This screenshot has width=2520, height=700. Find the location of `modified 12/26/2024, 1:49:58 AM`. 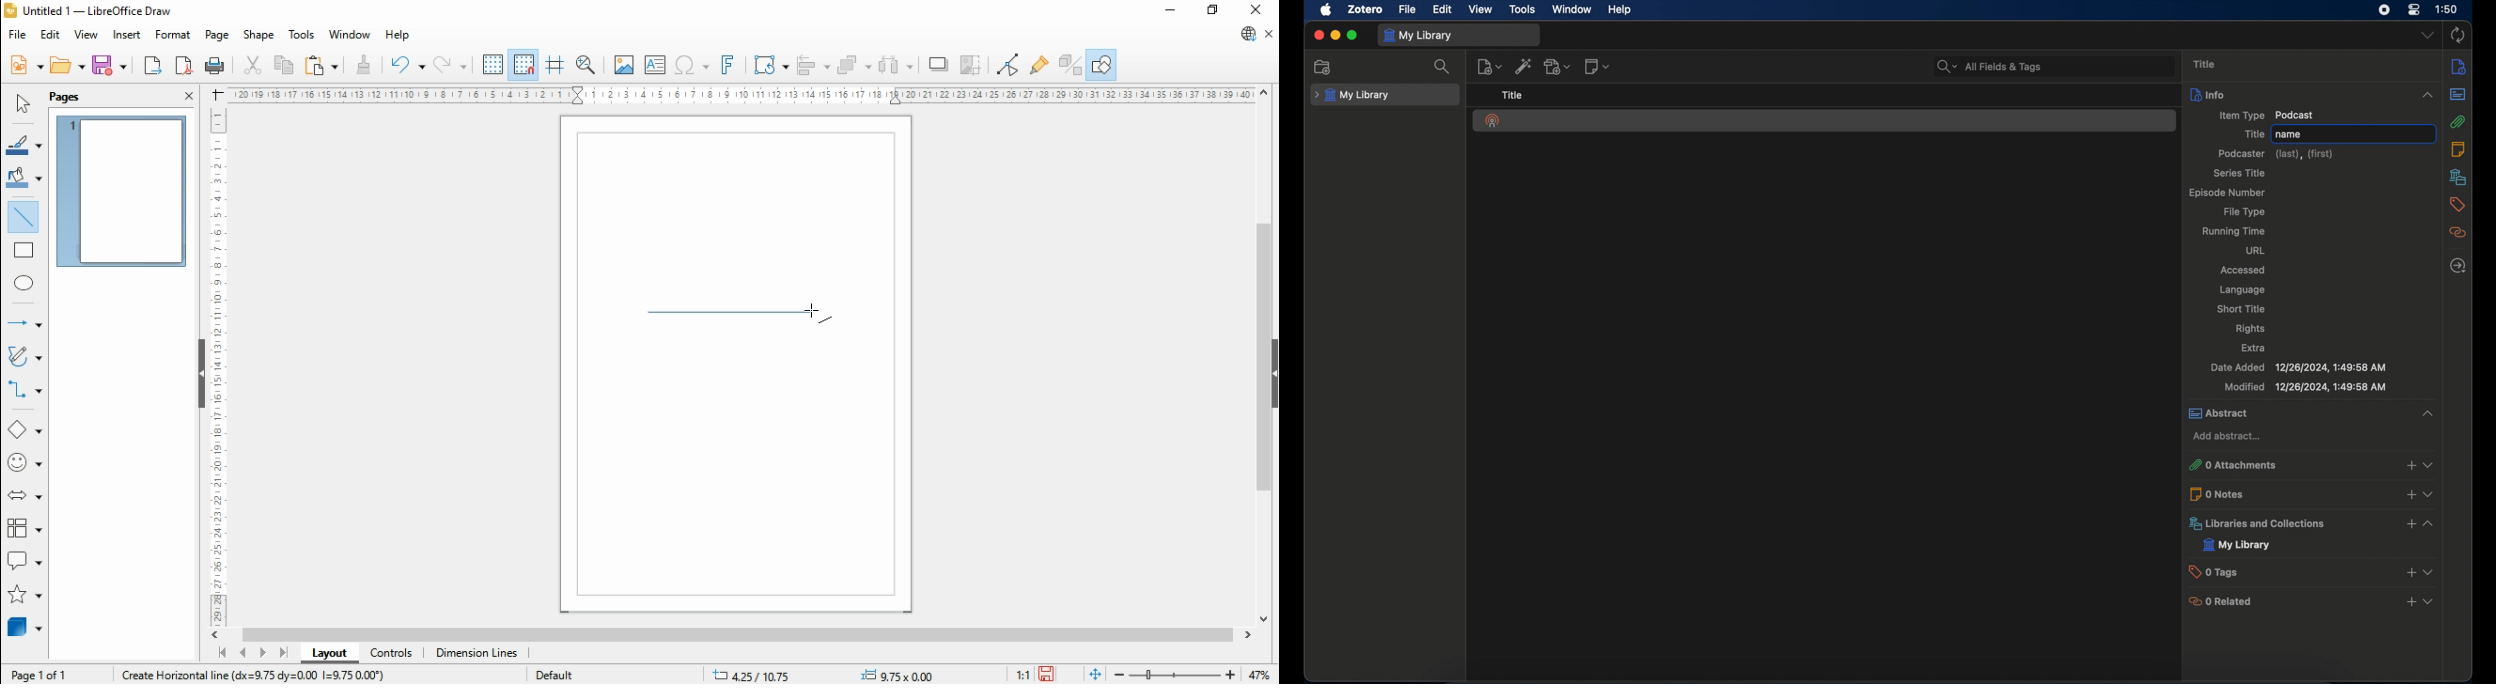

modified 12/26/2024, 1:49:58 AM is located at coordinates (2305, 388).